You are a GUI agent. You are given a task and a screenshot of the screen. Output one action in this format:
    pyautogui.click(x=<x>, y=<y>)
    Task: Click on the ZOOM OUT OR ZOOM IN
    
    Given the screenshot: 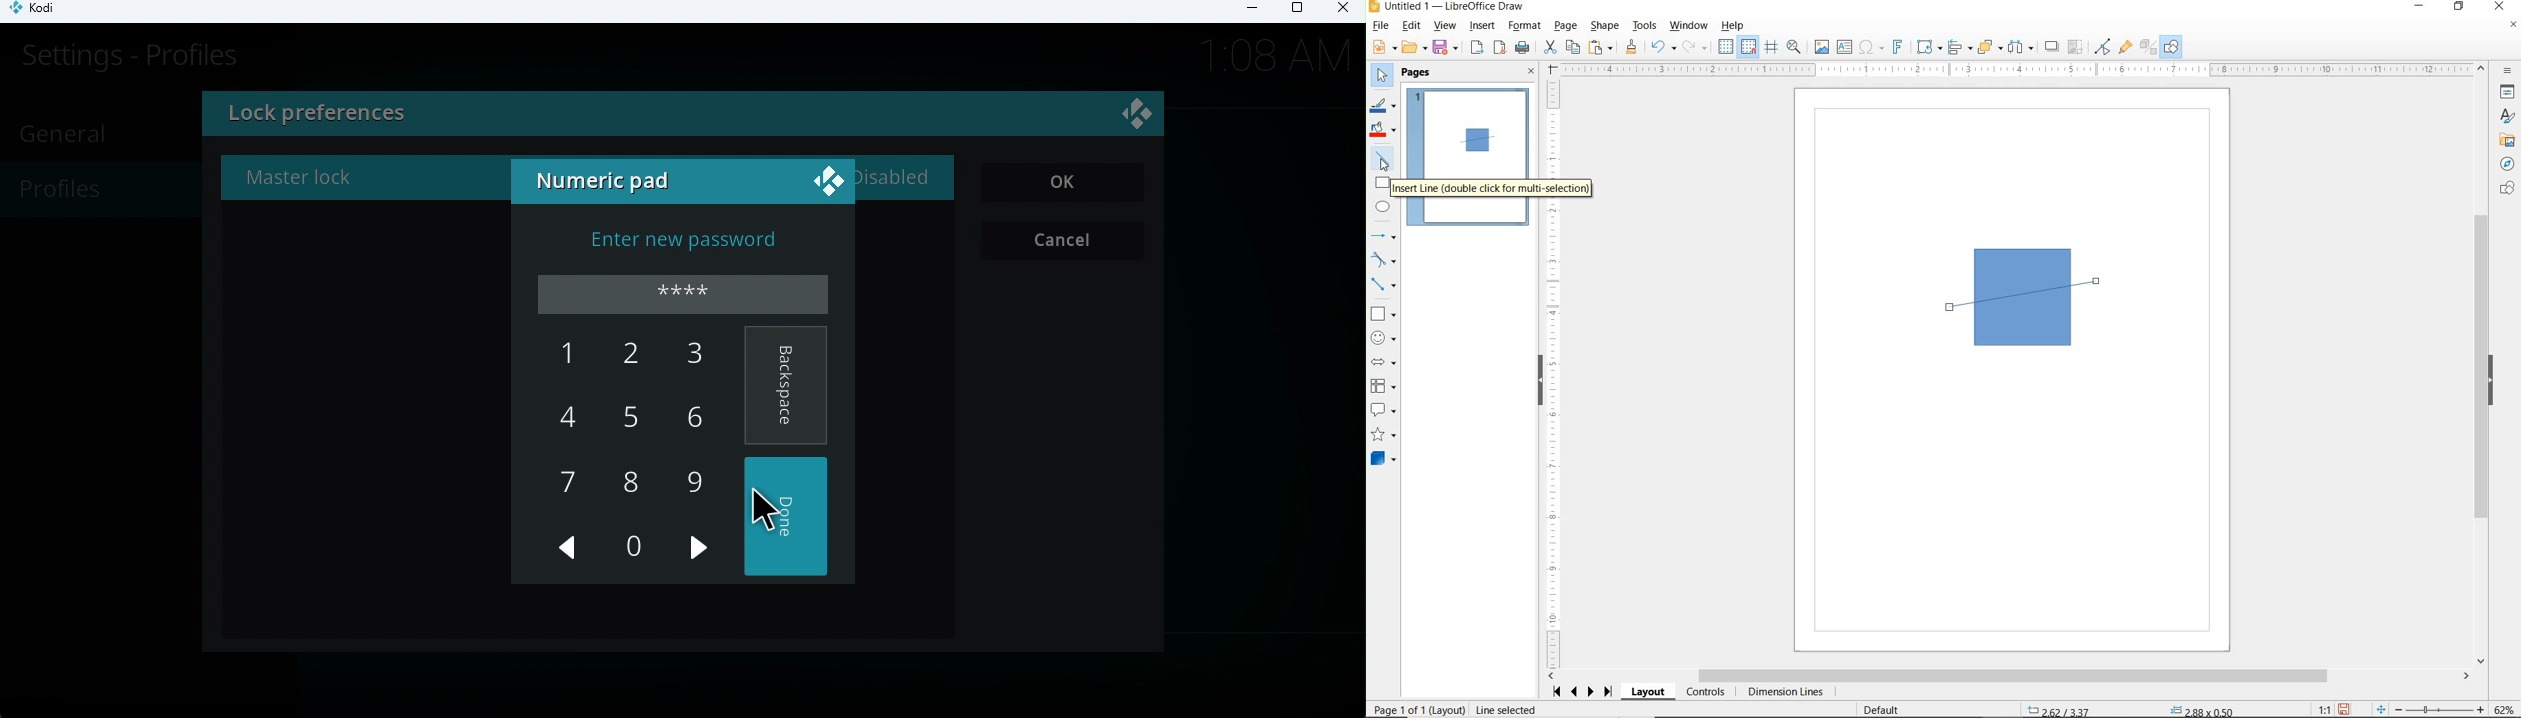 What is the action you would take?
    pyautogui.click(x=2431, y=707)
    